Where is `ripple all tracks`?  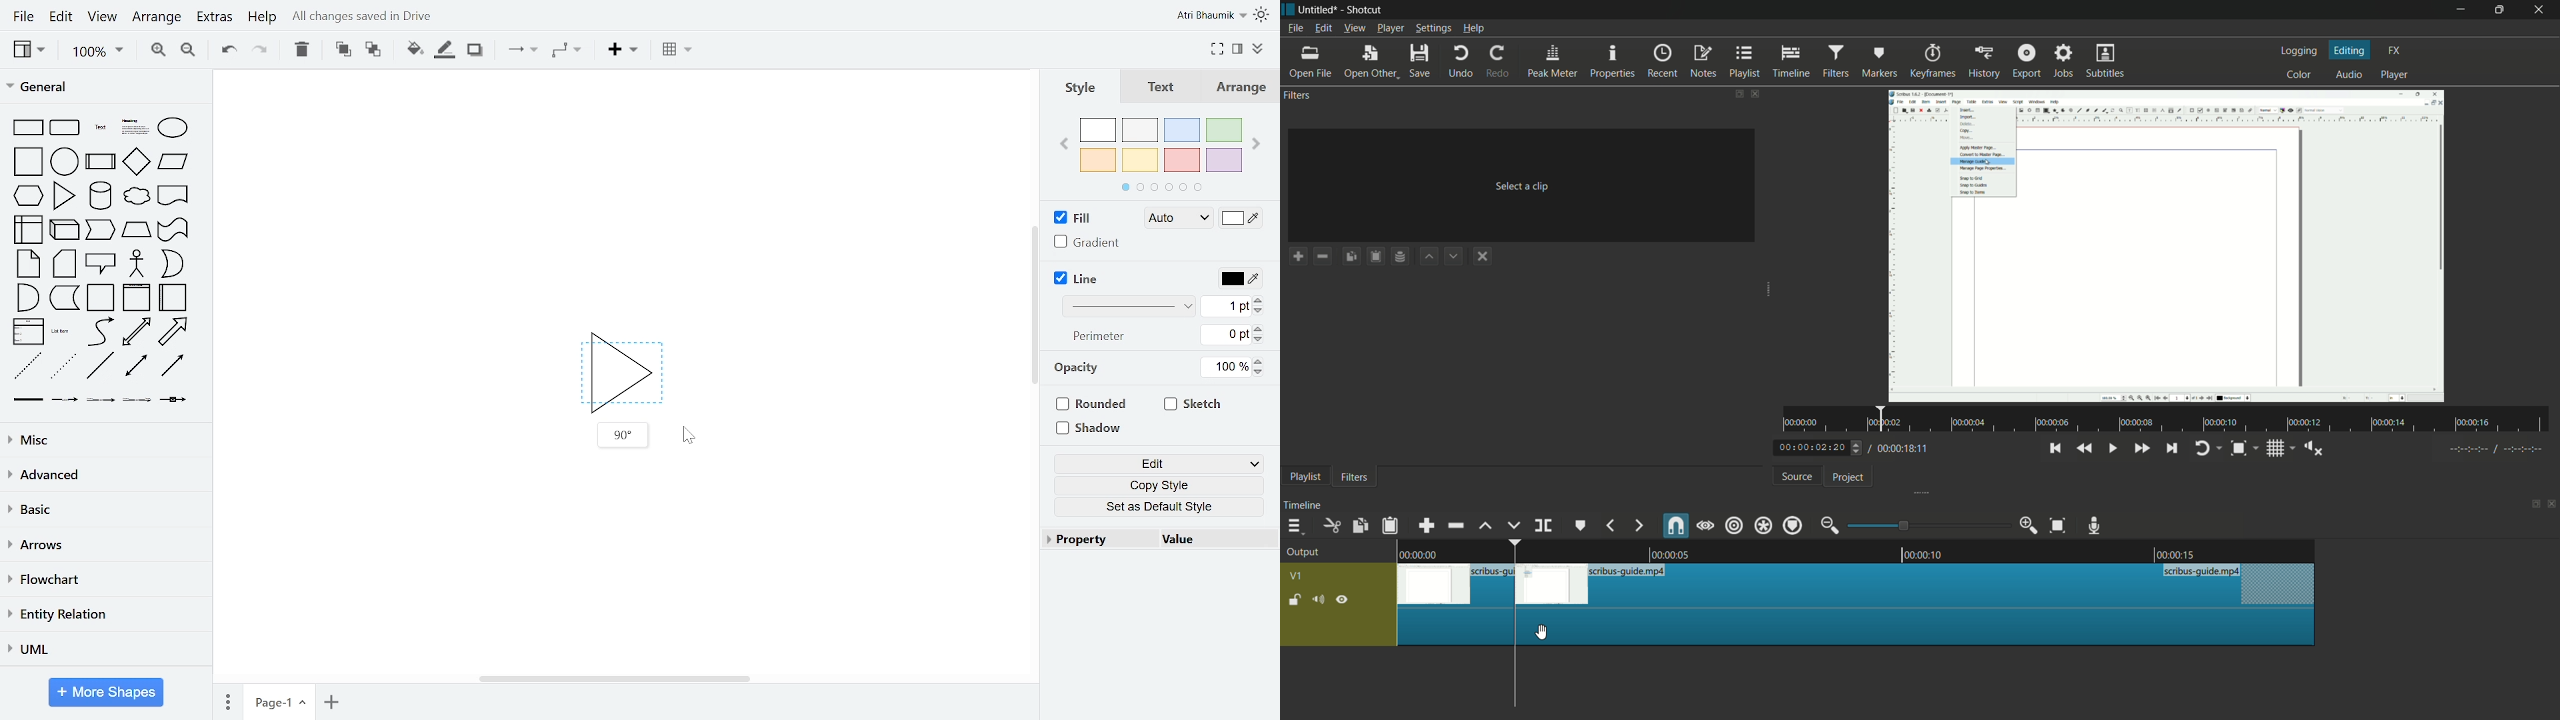 ripple all tracks is located at coordinates (1763, 525).